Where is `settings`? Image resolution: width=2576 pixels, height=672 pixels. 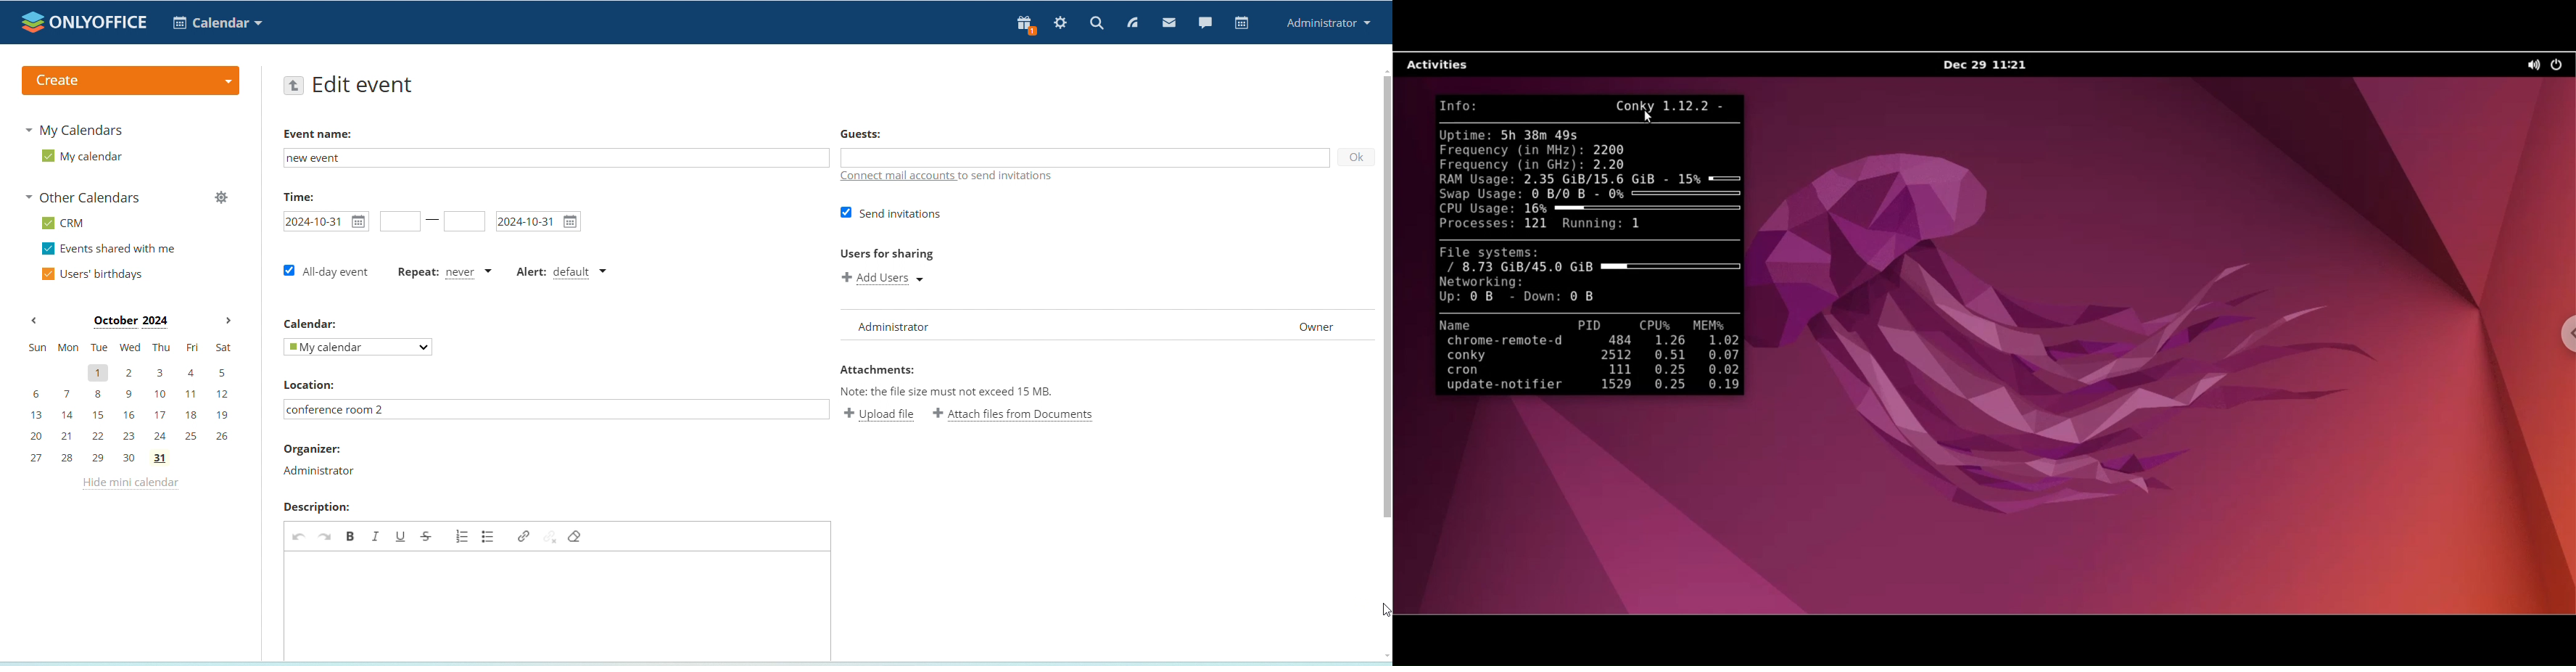
settings is located at coordinates (1061, 24).